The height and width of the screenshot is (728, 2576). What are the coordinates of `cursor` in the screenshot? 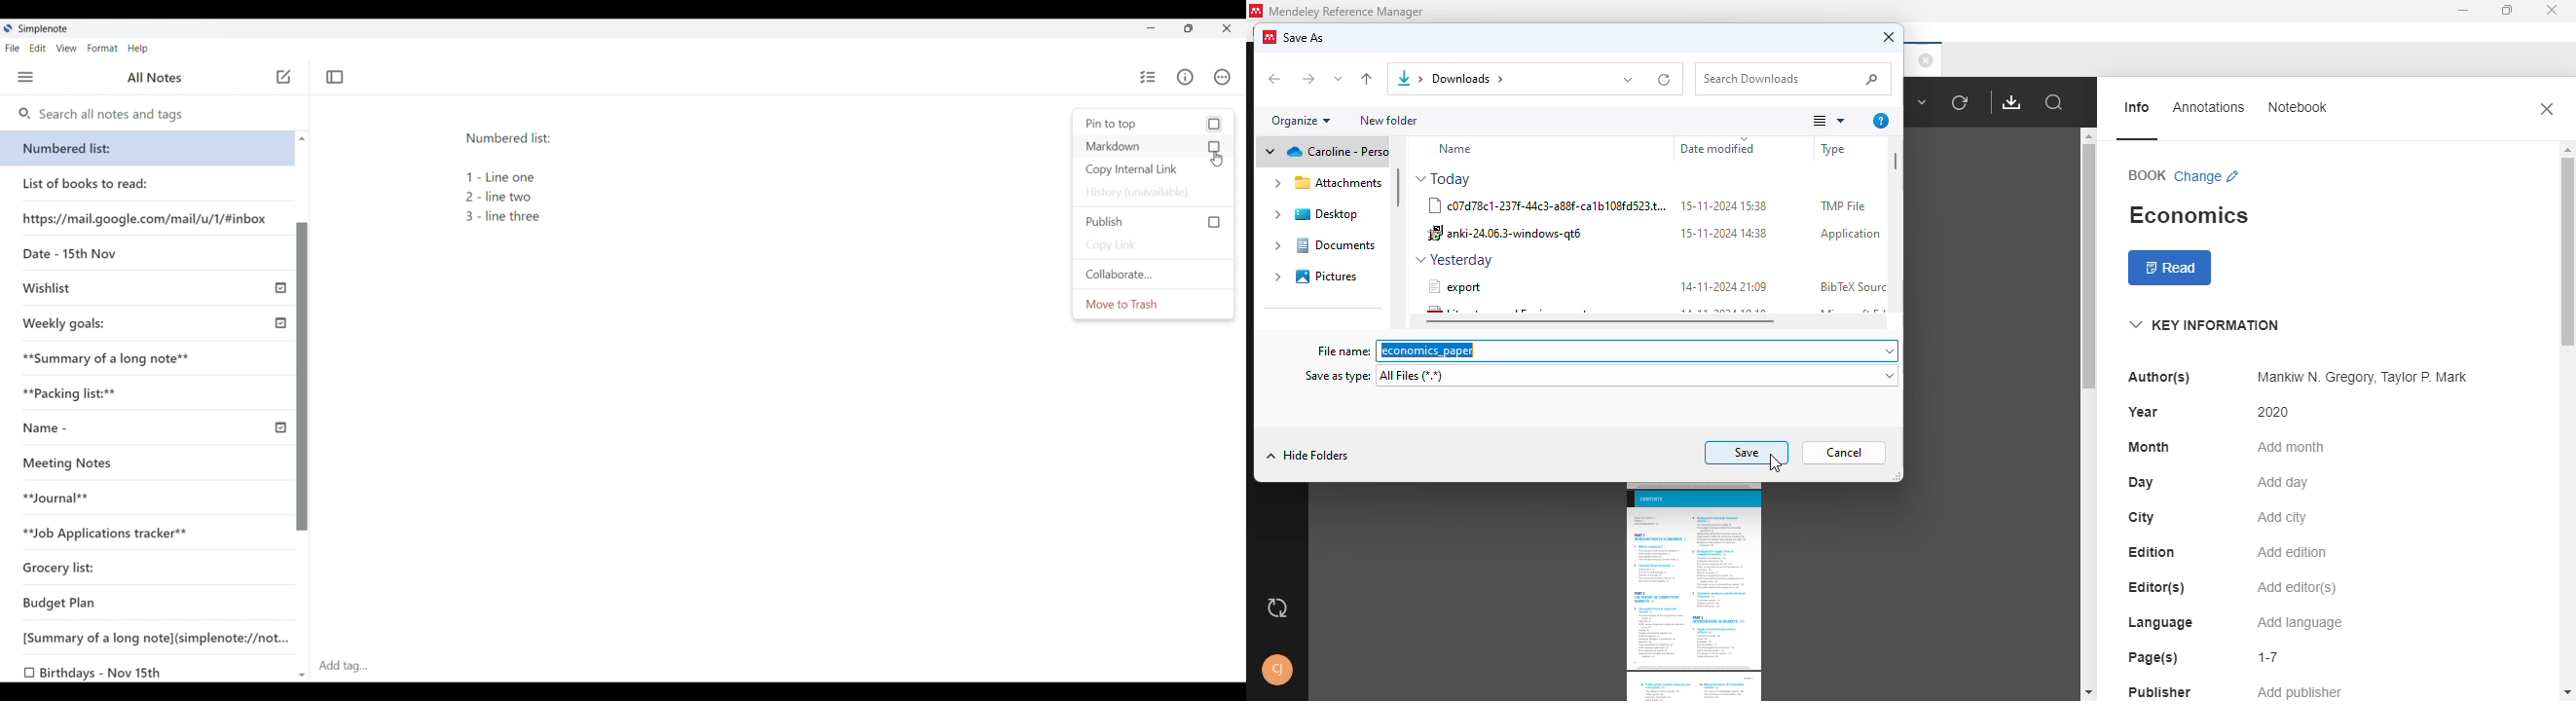 It's located at (1216, 161).